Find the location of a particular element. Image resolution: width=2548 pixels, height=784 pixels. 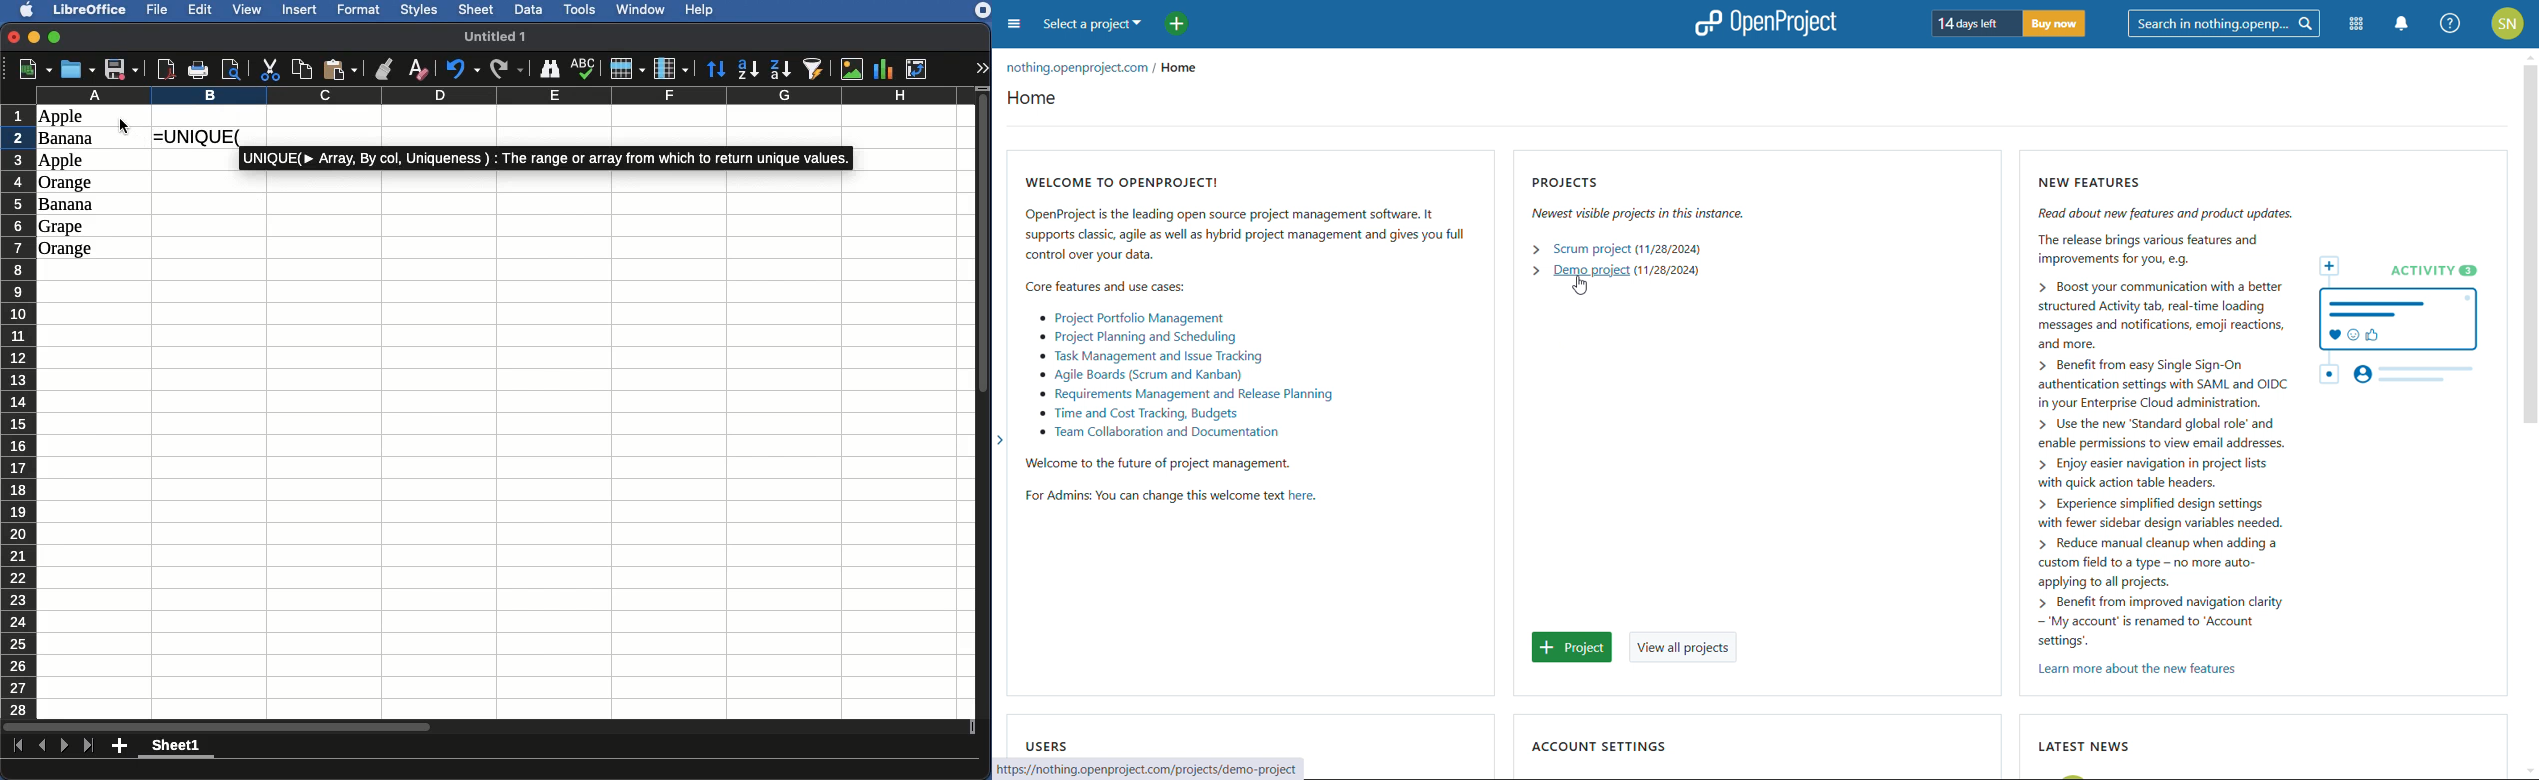

project planning & scheduling is located at coordinates (1135, 336).